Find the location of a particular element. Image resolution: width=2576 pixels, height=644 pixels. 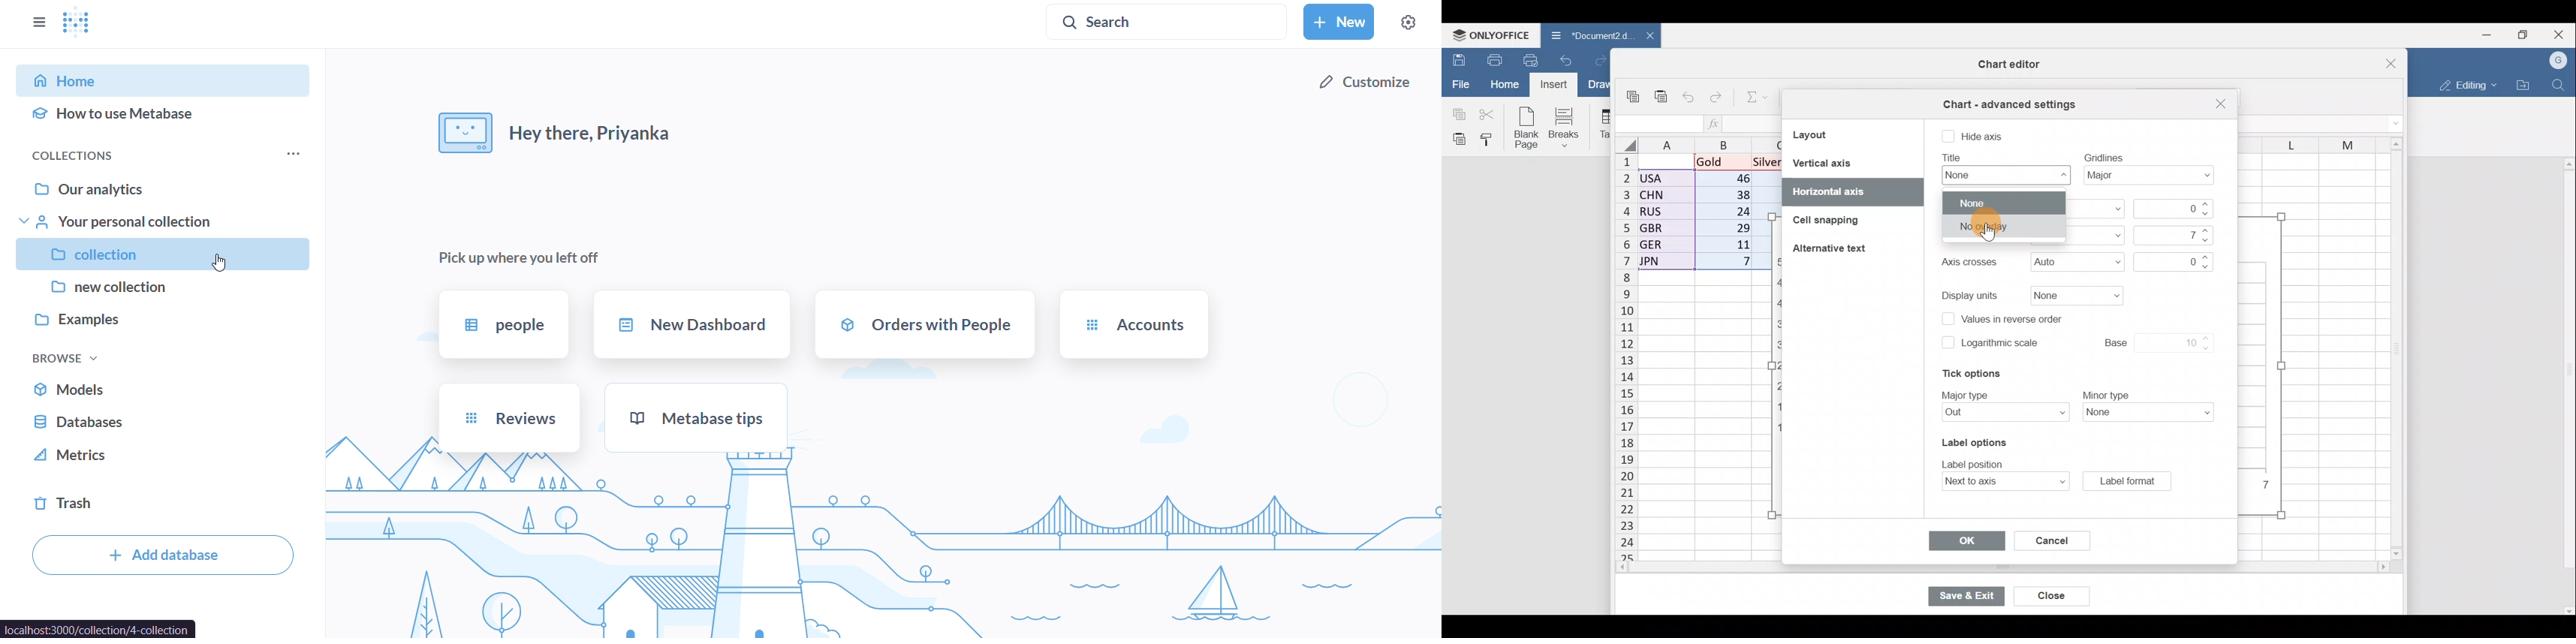

Breaks is located at coordinates (1570, 126).